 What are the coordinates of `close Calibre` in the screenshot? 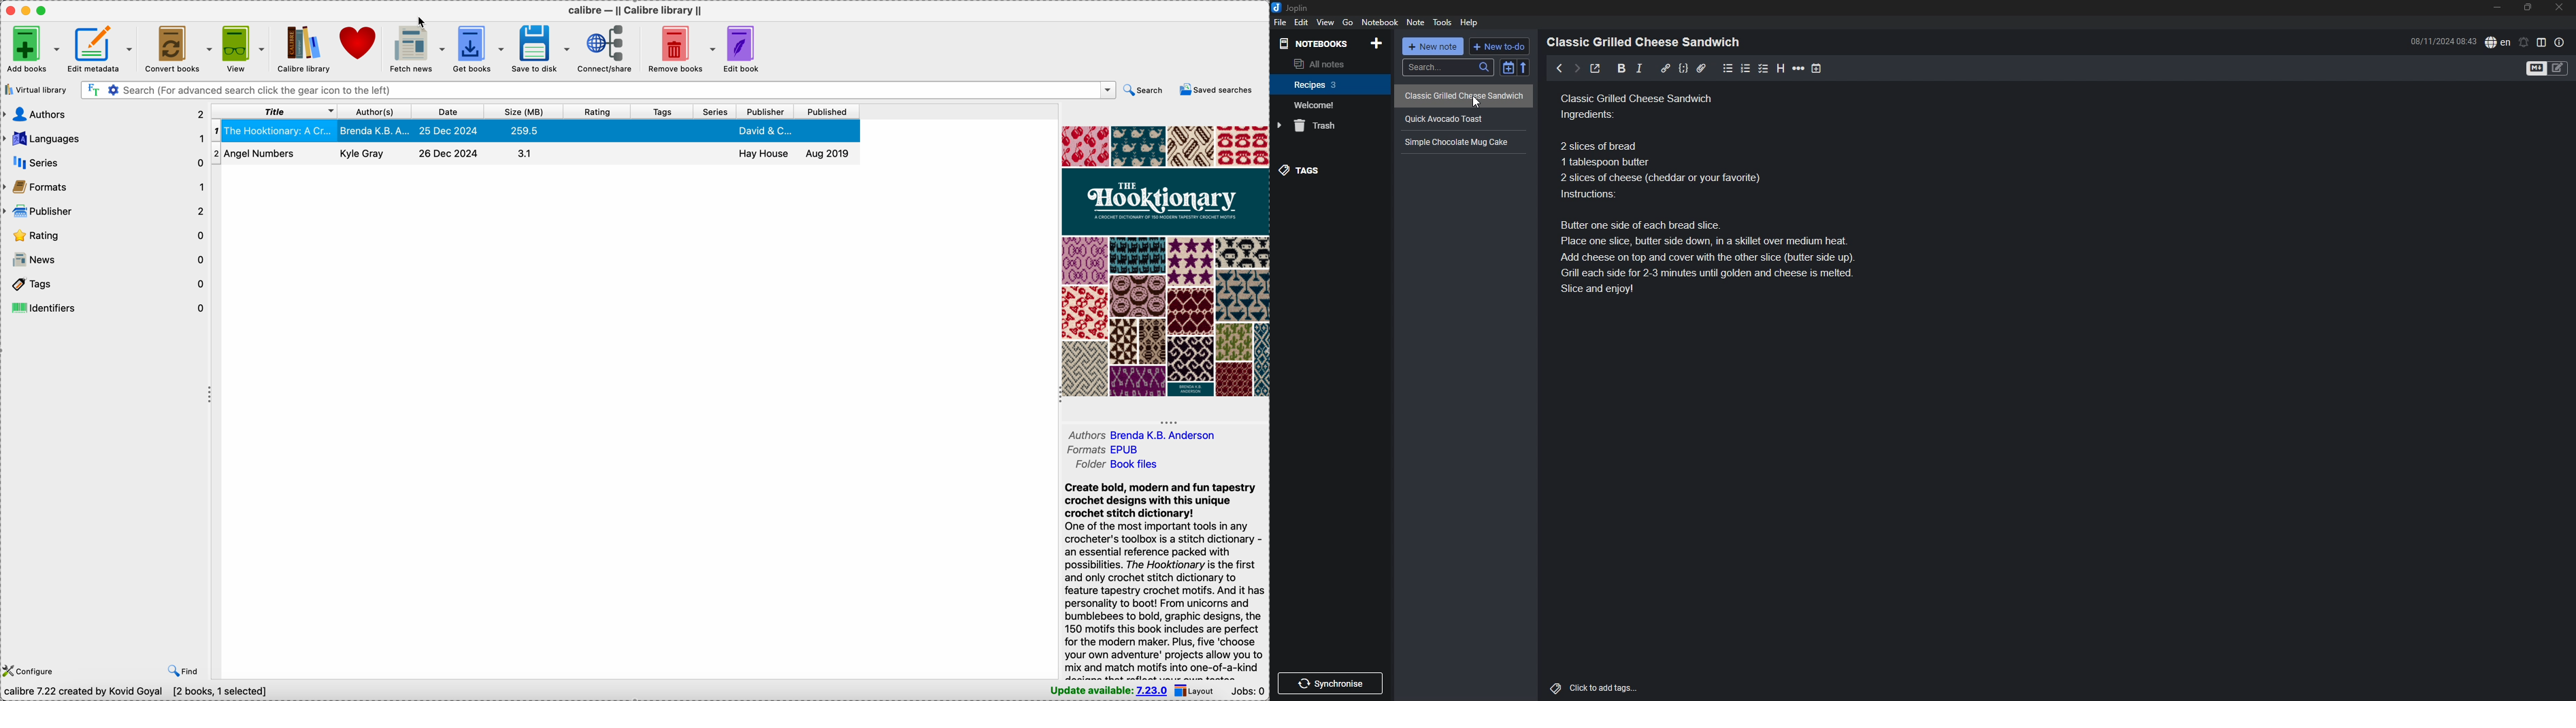 It's located at (9, 11).